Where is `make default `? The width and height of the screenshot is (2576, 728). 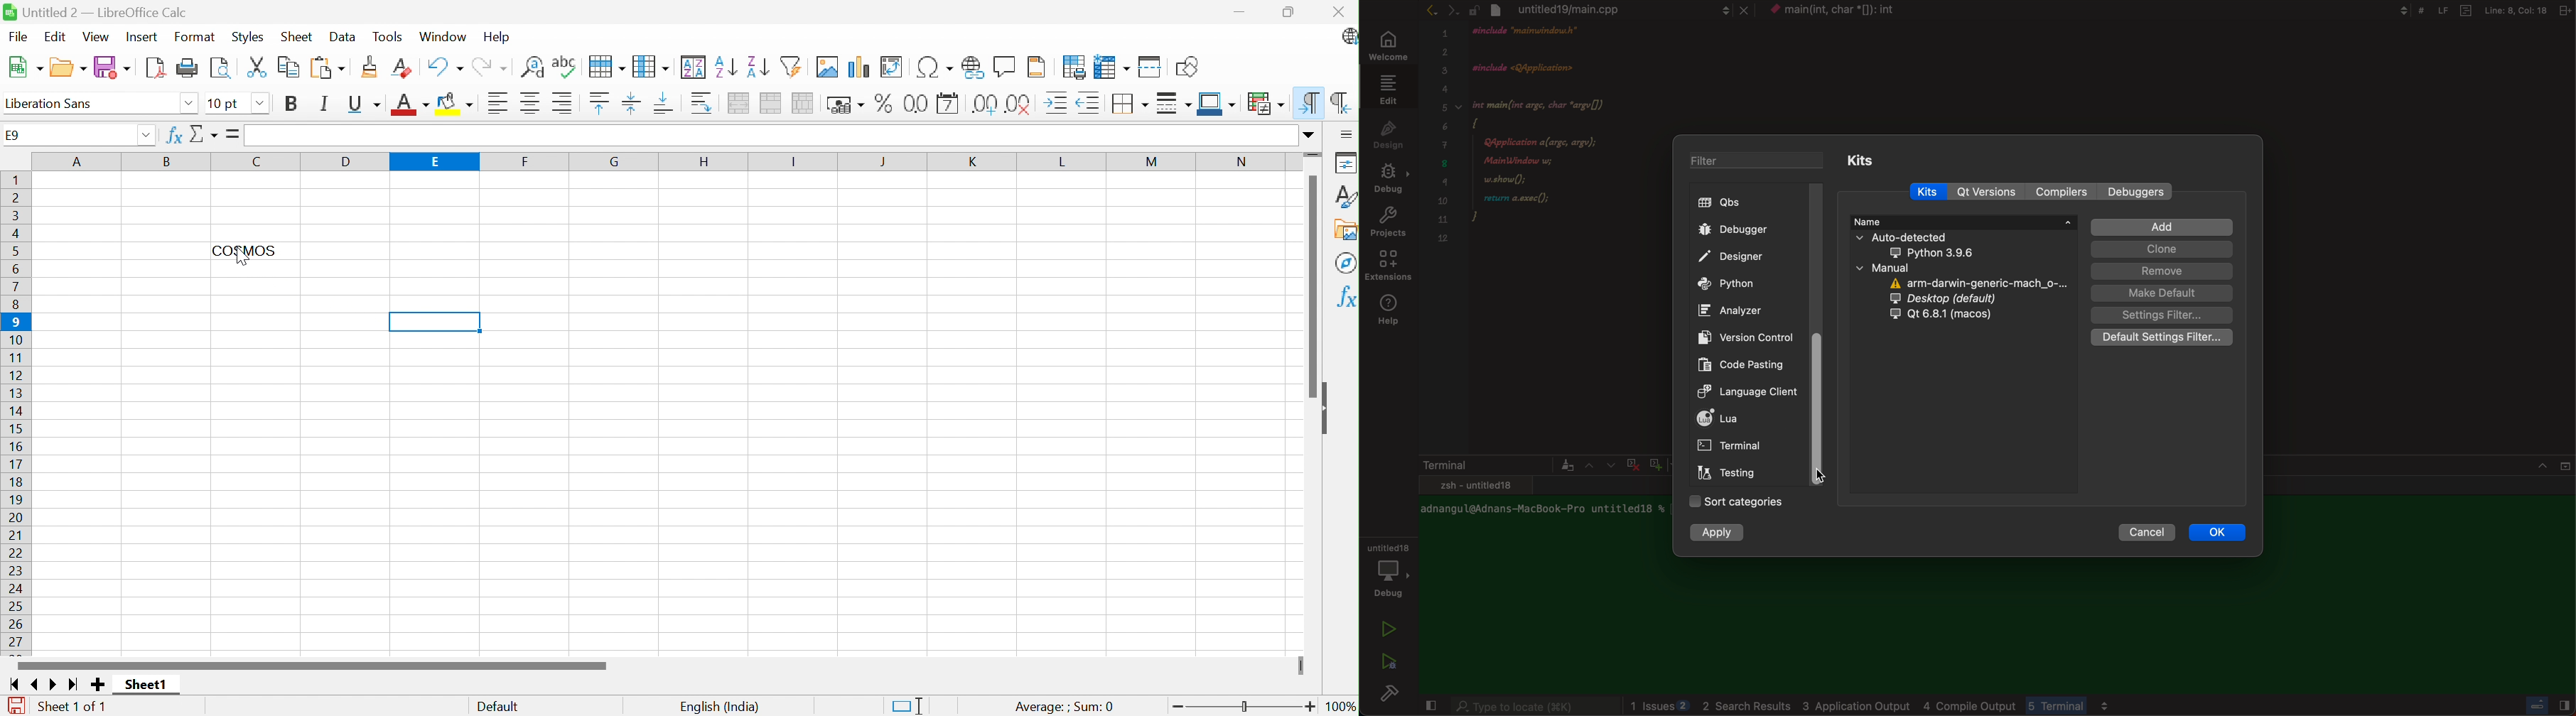
make default  is located at coordinates (2162, 293).